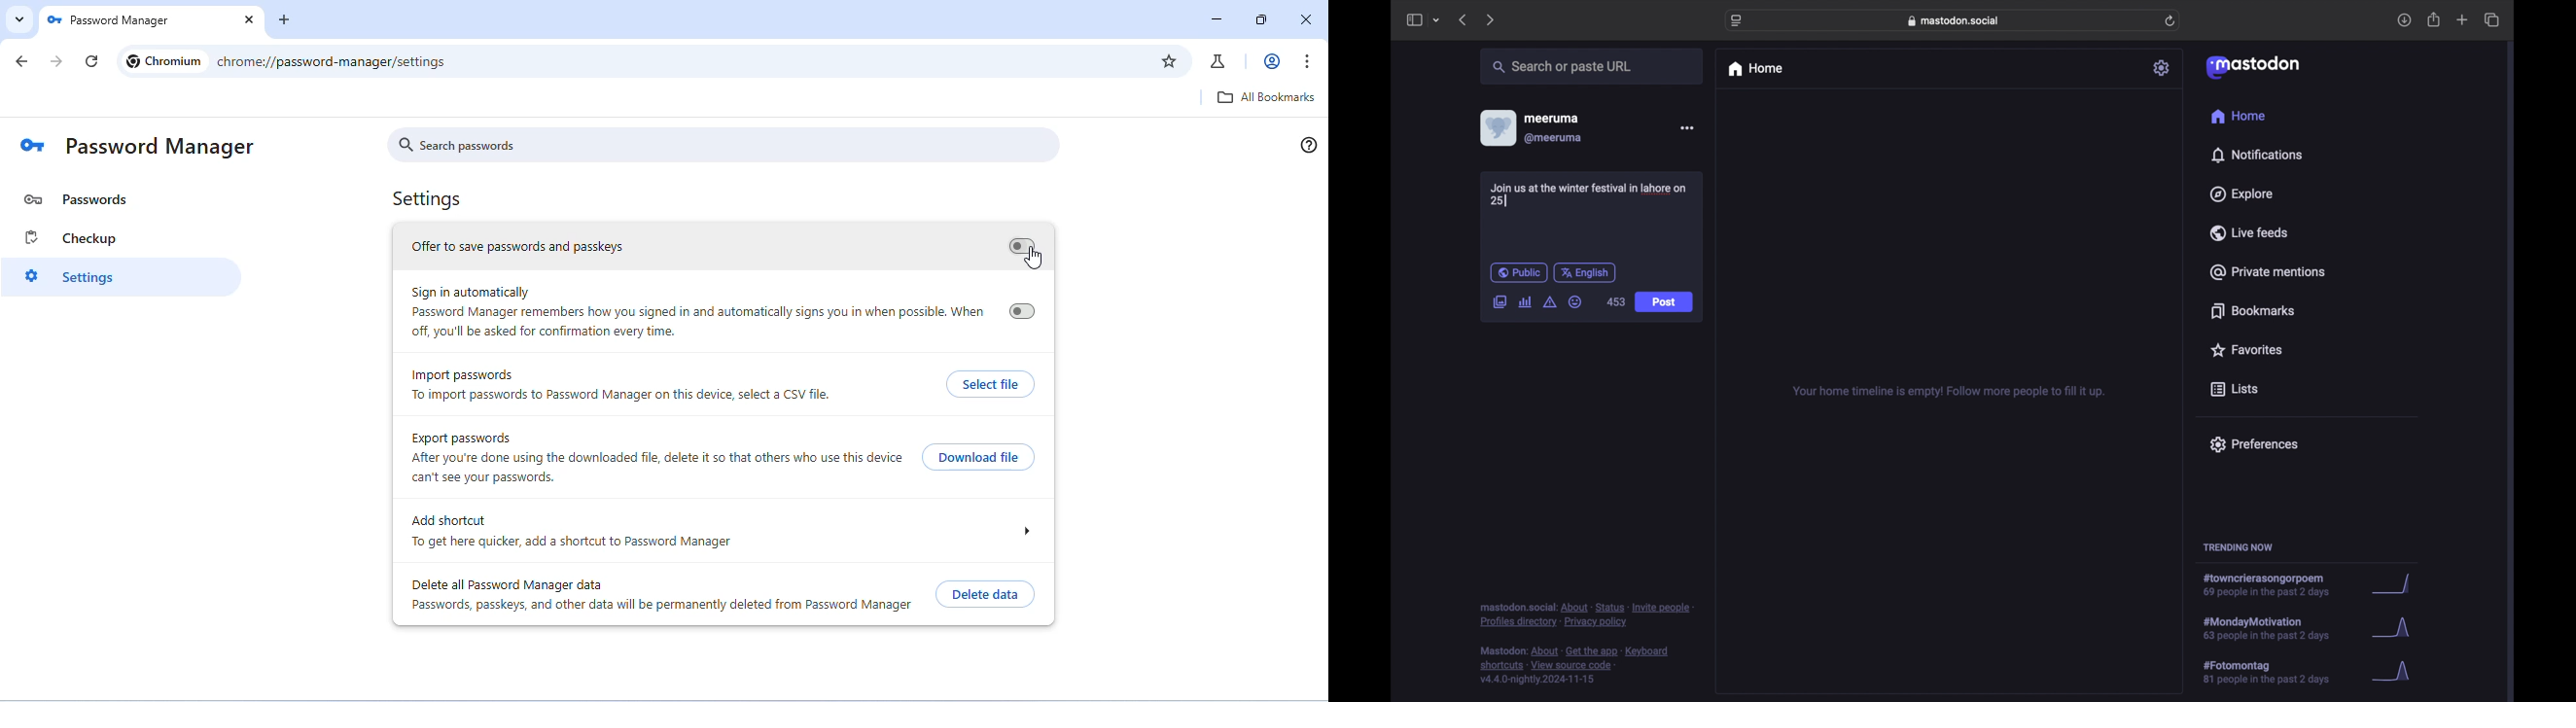 The width and height of the screenshot is (2576, 728). I want to click on web address, so click(1956, 20).